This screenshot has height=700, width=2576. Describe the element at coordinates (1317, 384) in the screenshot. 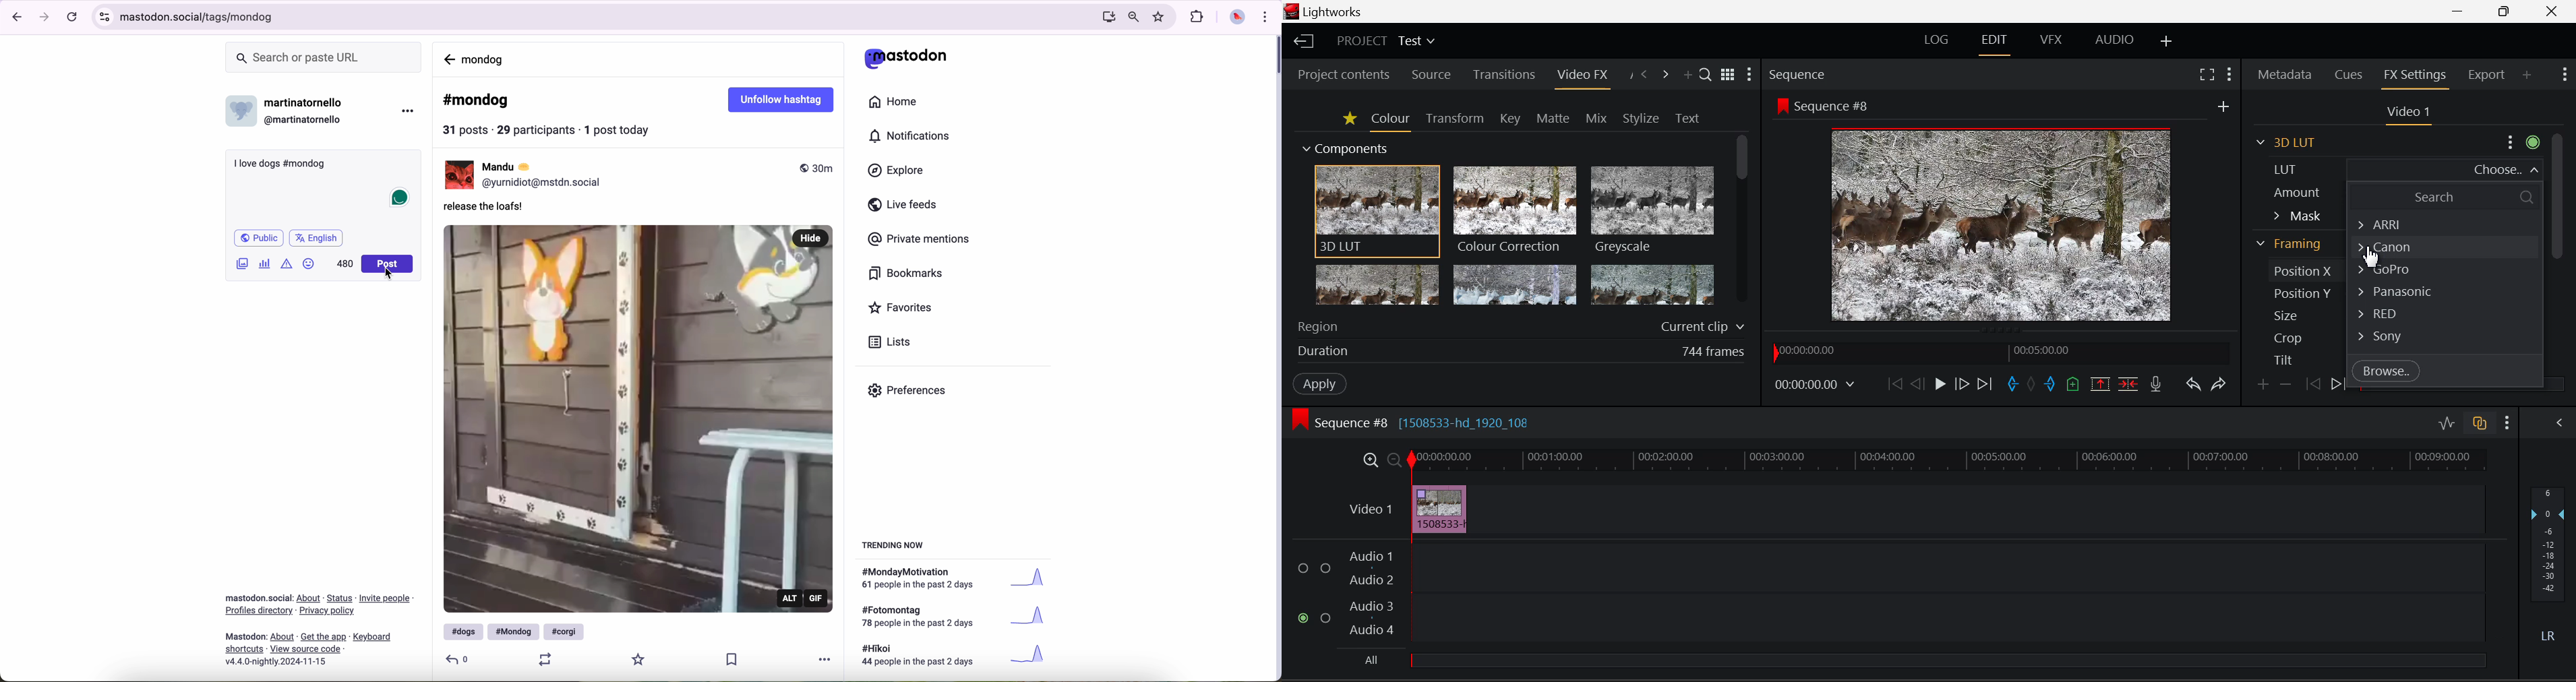

I see `Apply` at that location.